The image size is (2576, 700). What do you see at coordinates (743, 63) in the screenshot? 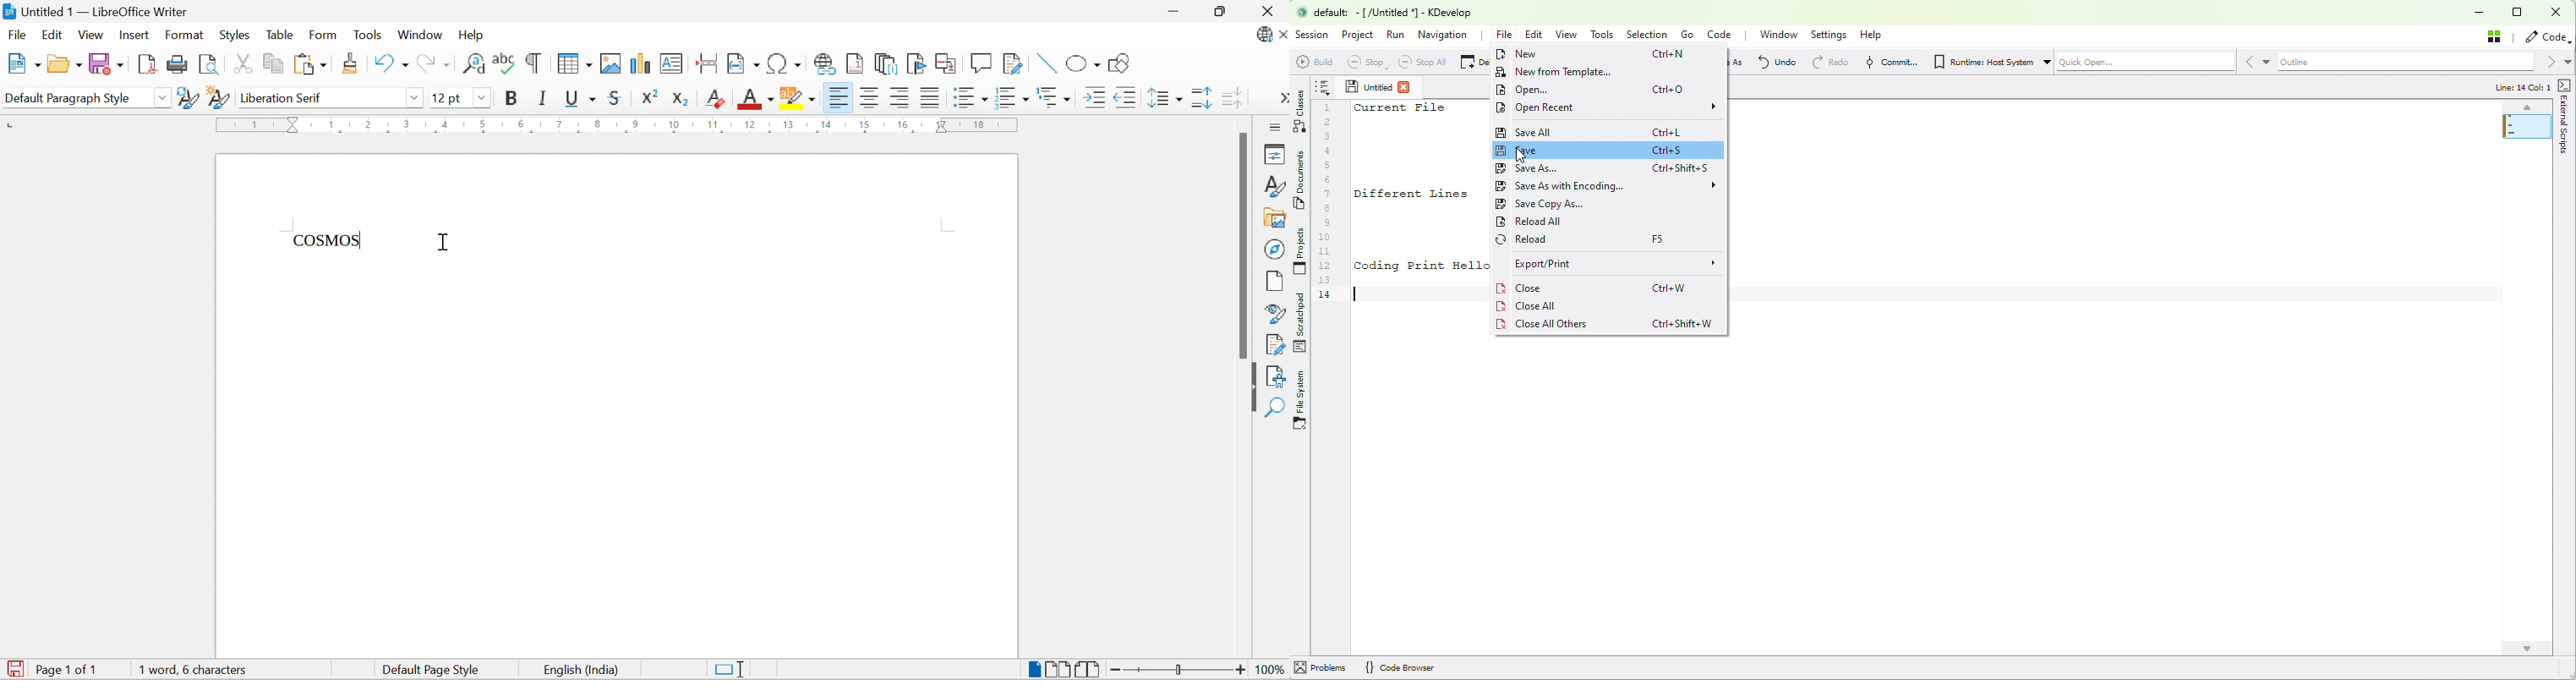
I see `Insert Field` at bounding box center [743, 63].